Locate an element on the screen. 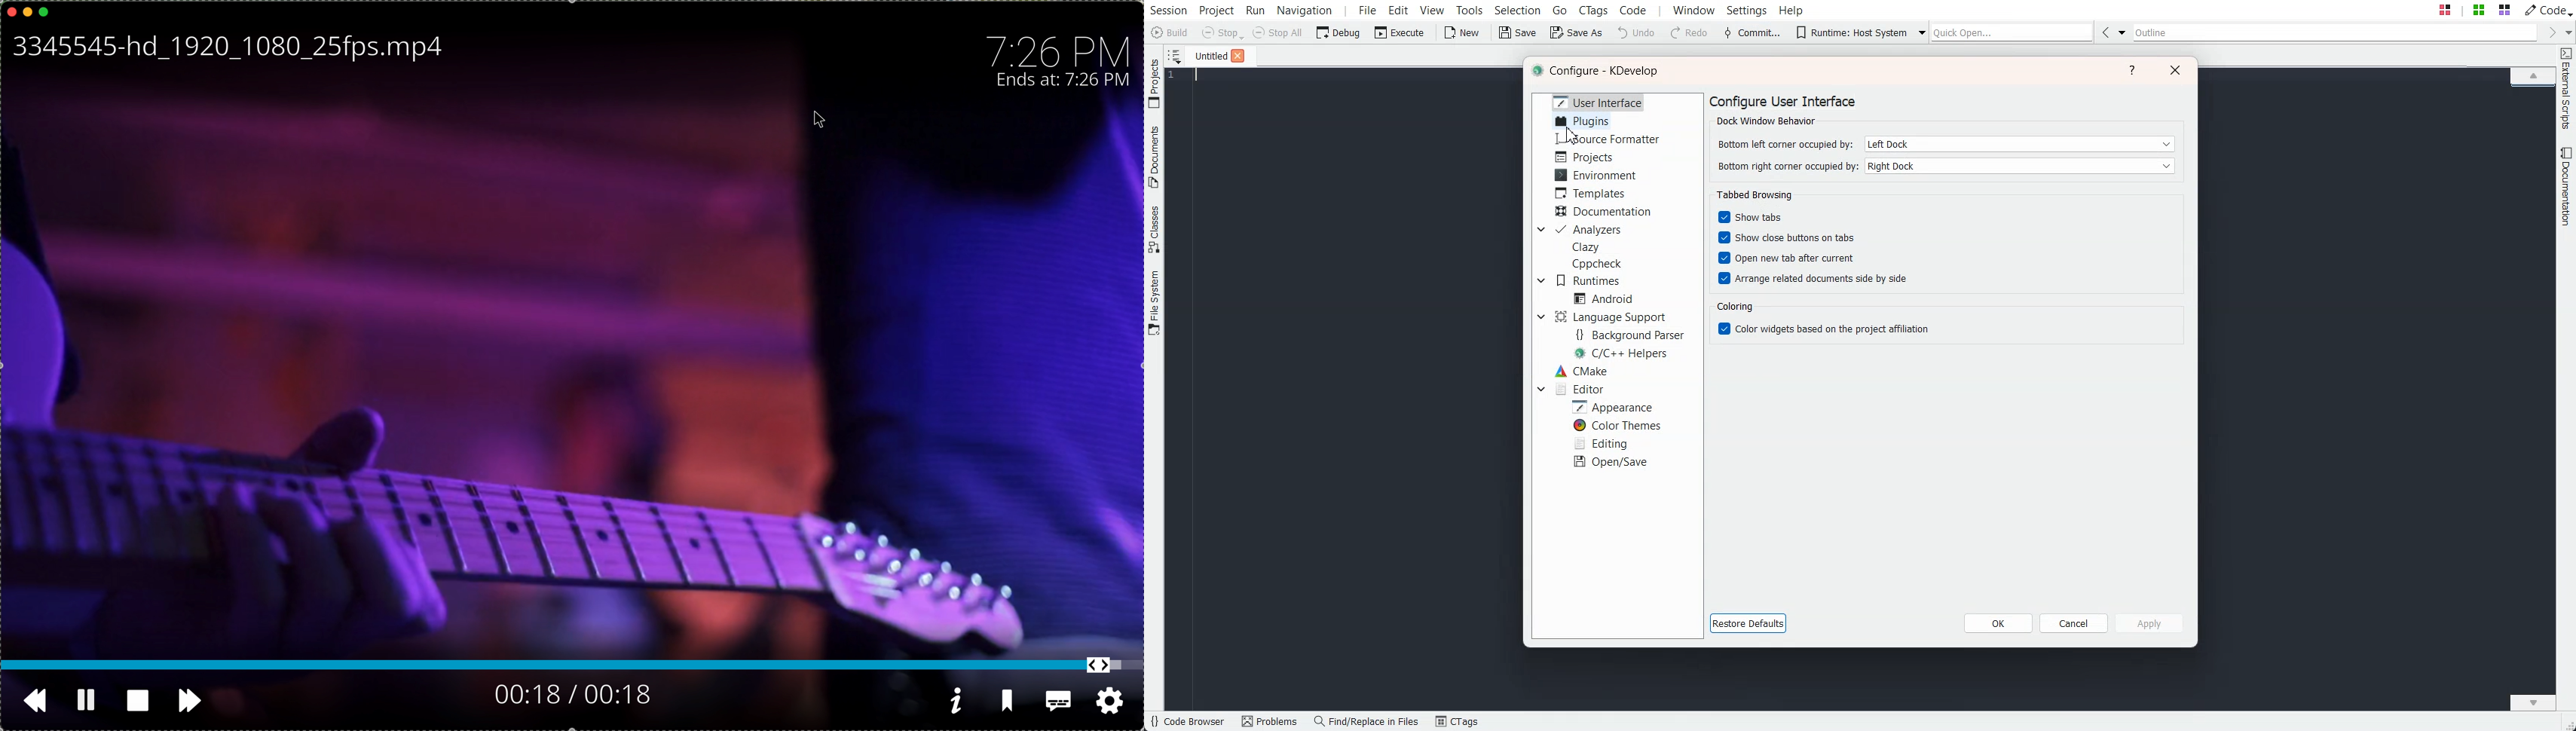 The width and height of the screenshot is (2576, 756). Drop down box is located at coordinates (1540, 388).